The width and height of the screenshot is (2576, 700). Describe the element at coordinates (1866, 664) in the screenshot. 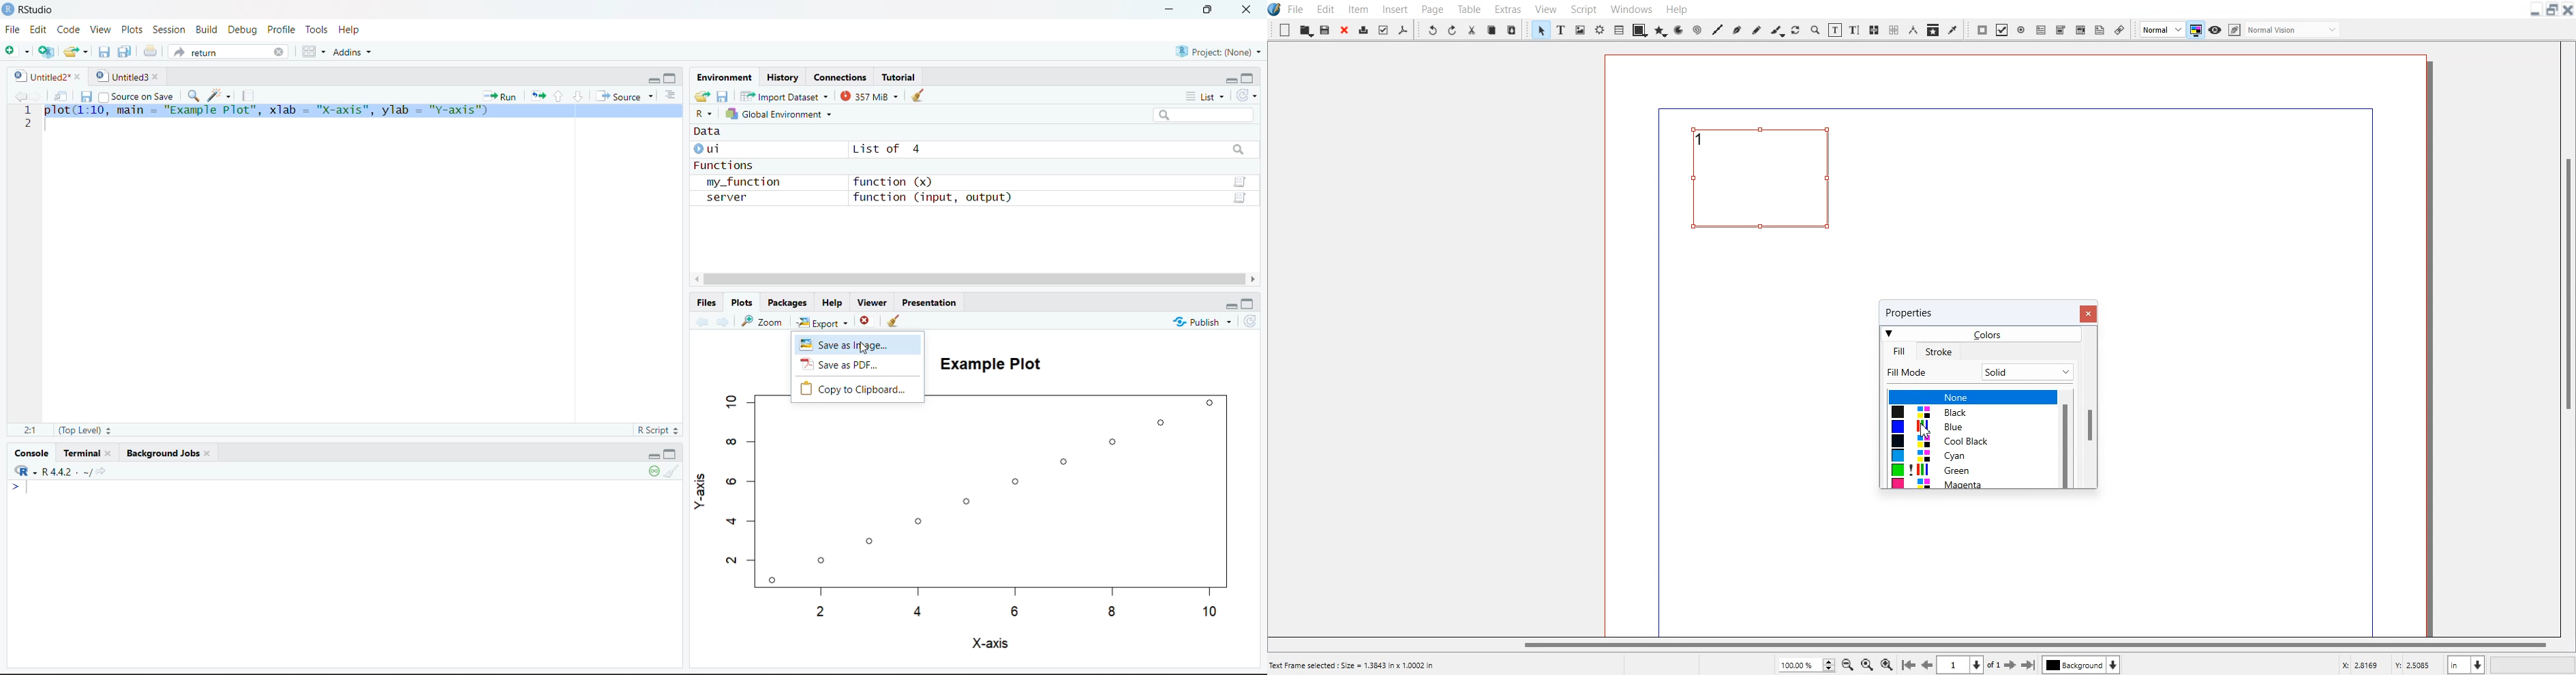

I see `Zoom to 100%` at that location.